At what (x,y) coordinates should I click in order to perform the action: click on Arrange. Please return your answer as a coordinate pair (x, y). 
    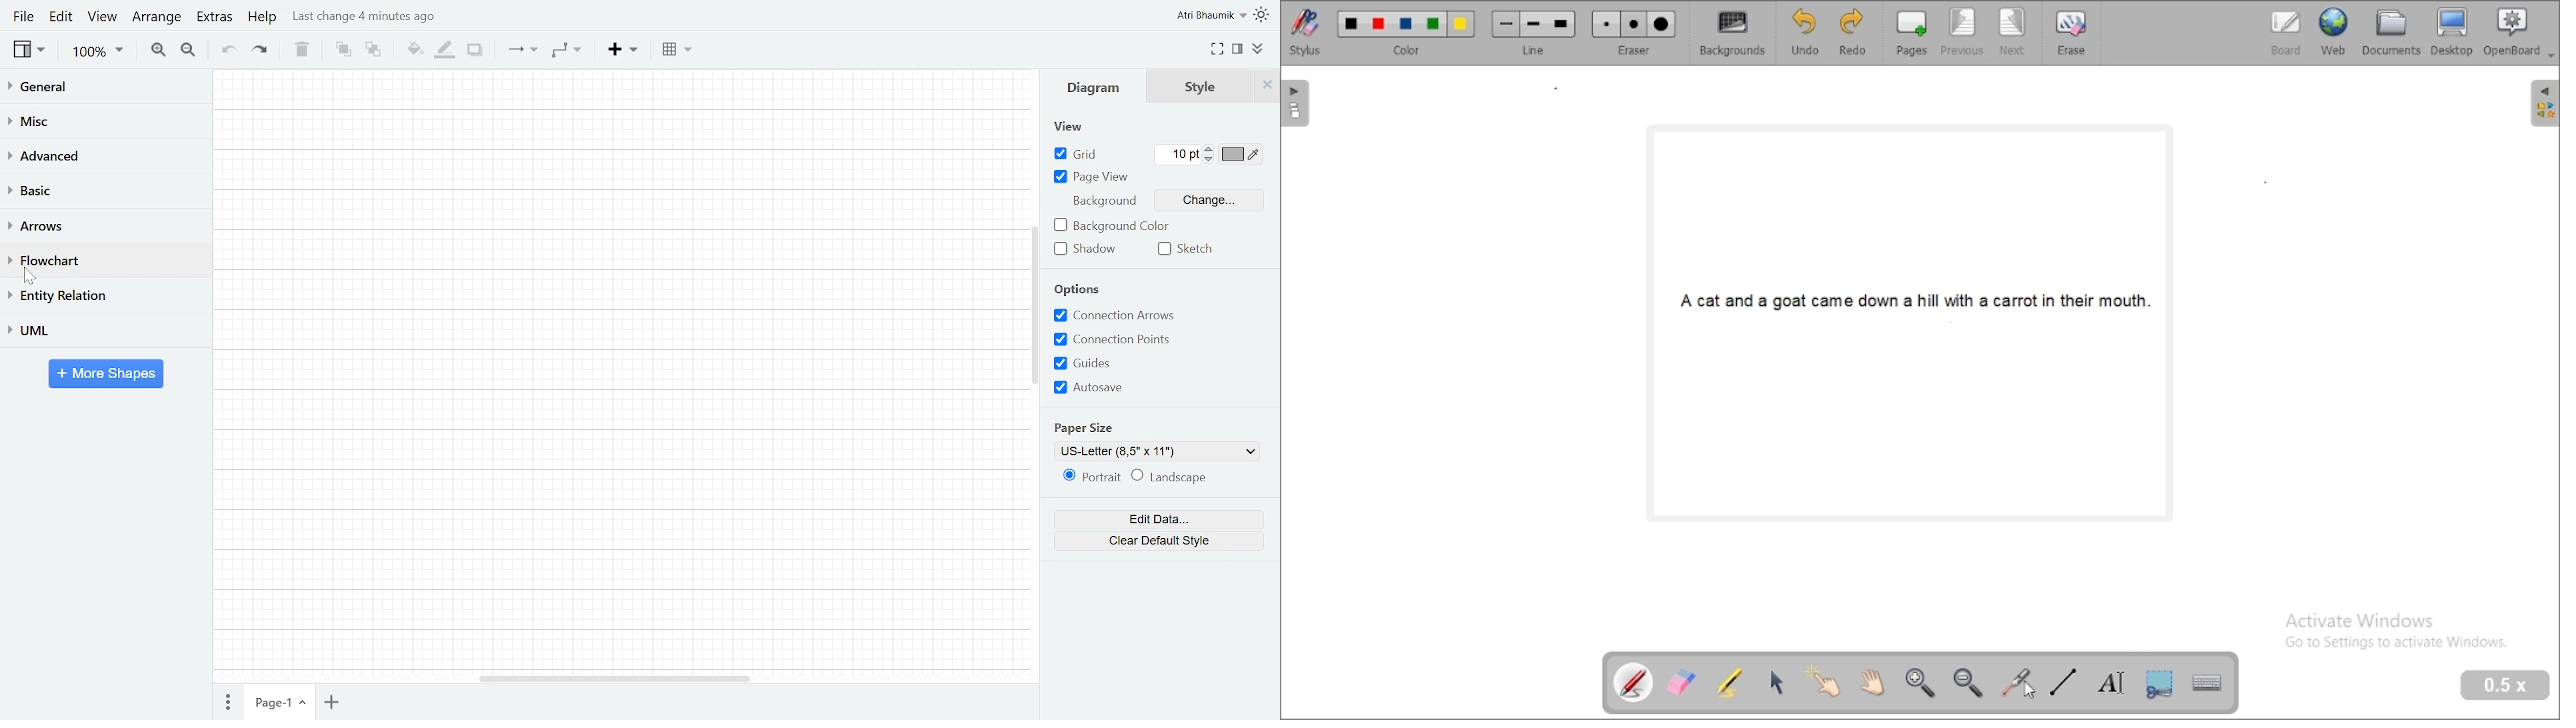
    Looking at the image, I should click on (157, 19).